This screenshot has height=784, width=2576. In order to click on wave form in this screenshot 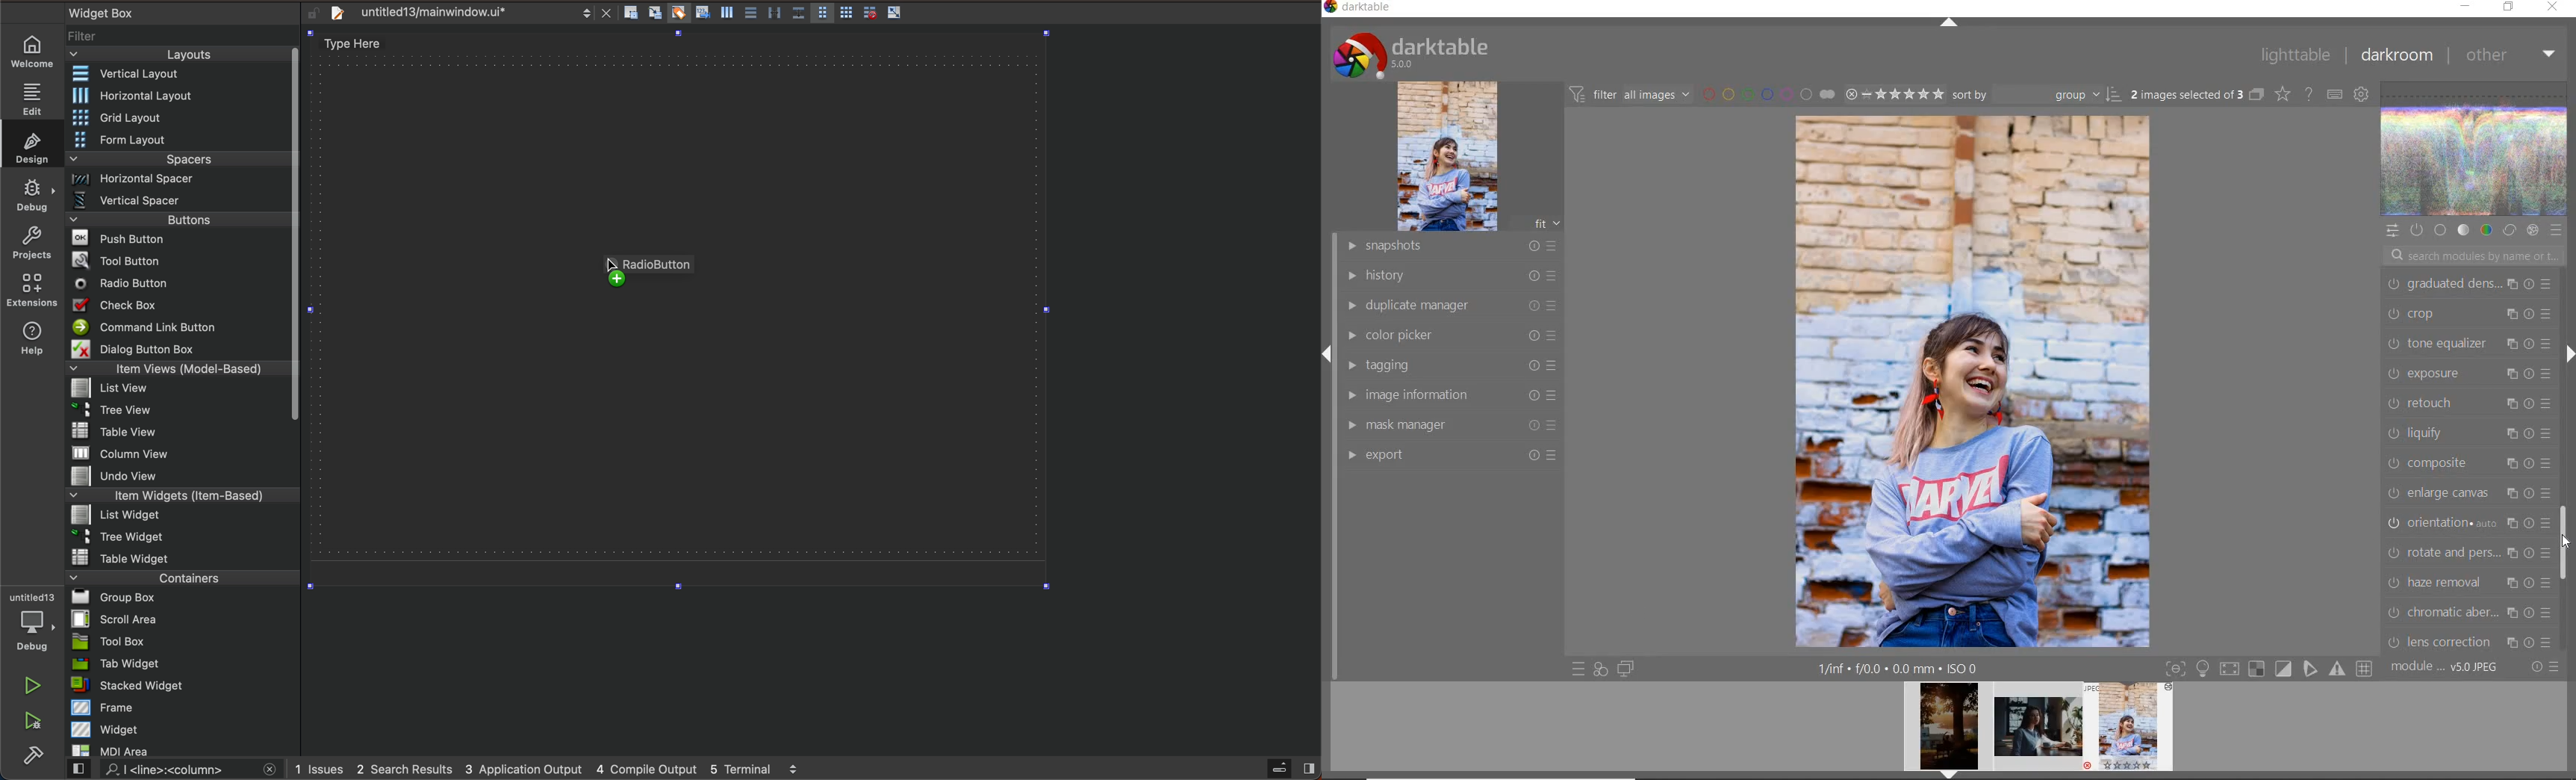, I will do `click(2475, 150)`.